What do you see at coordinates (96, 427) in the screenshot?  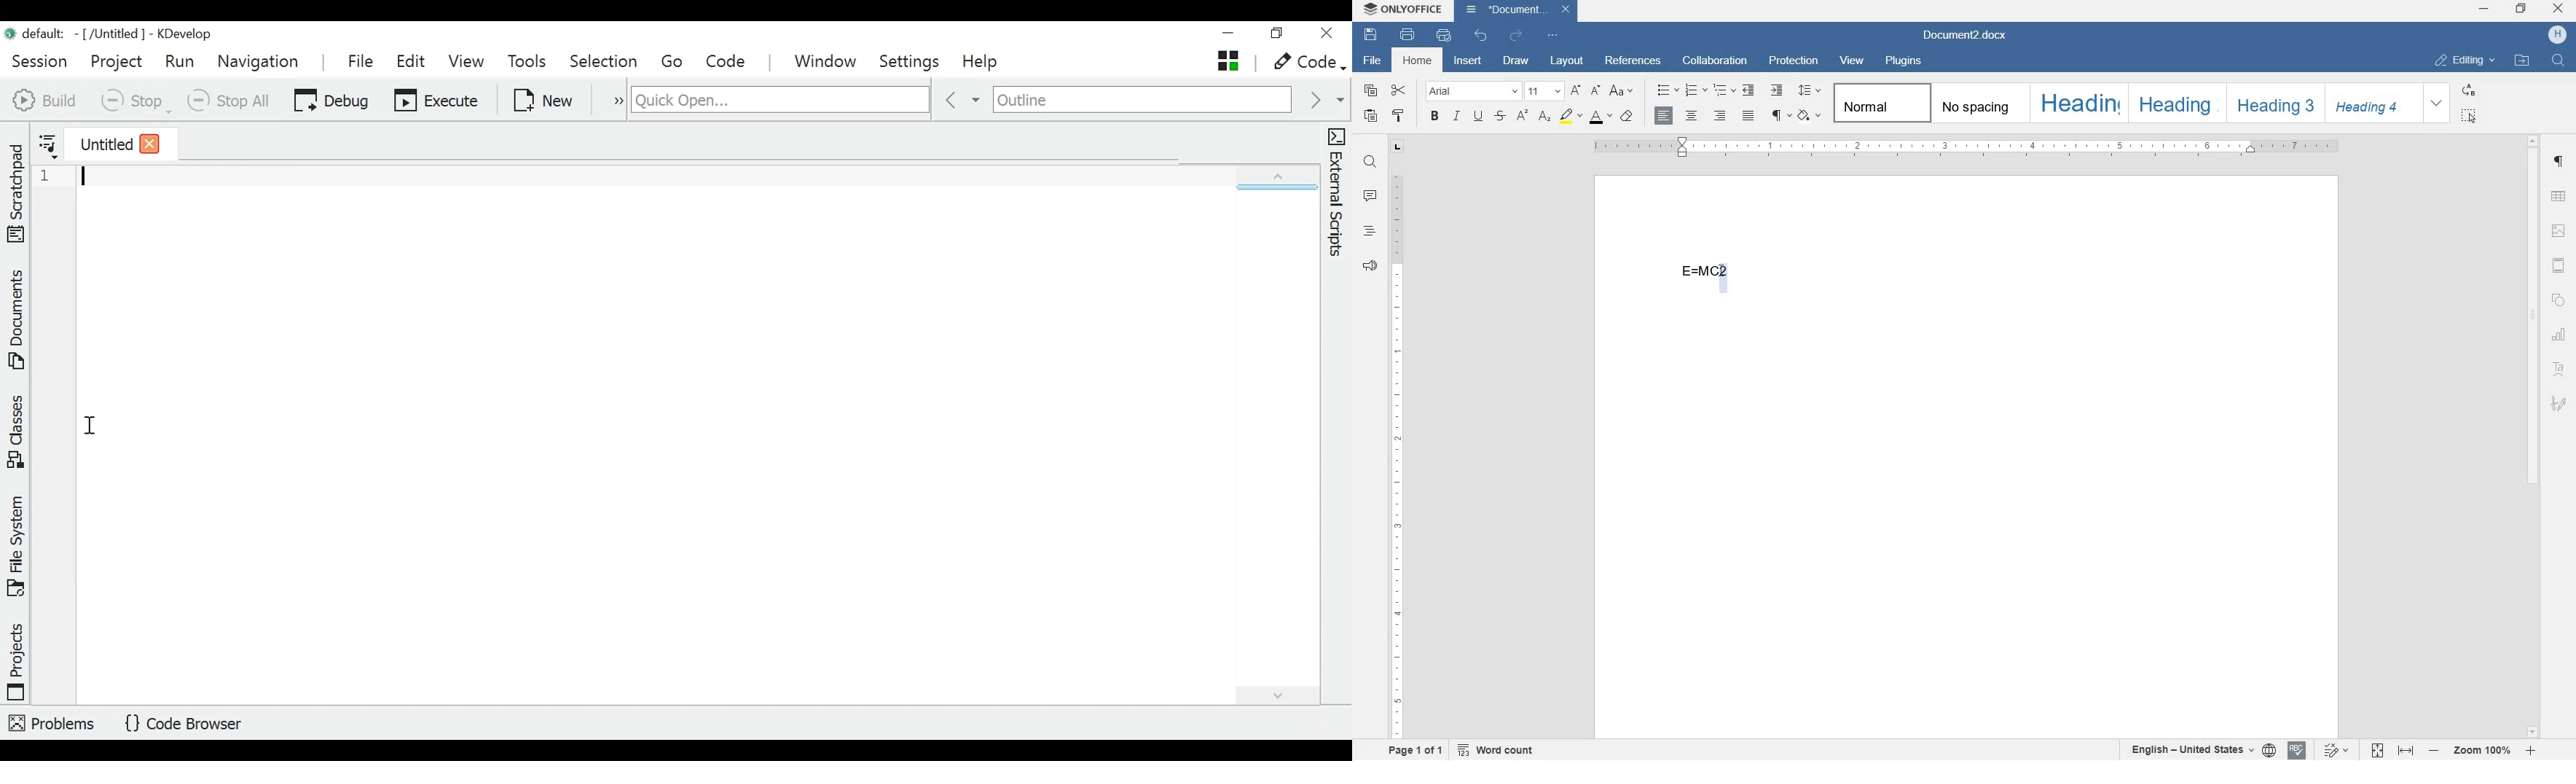 I see `cursor` at bounding box center [96, 427].